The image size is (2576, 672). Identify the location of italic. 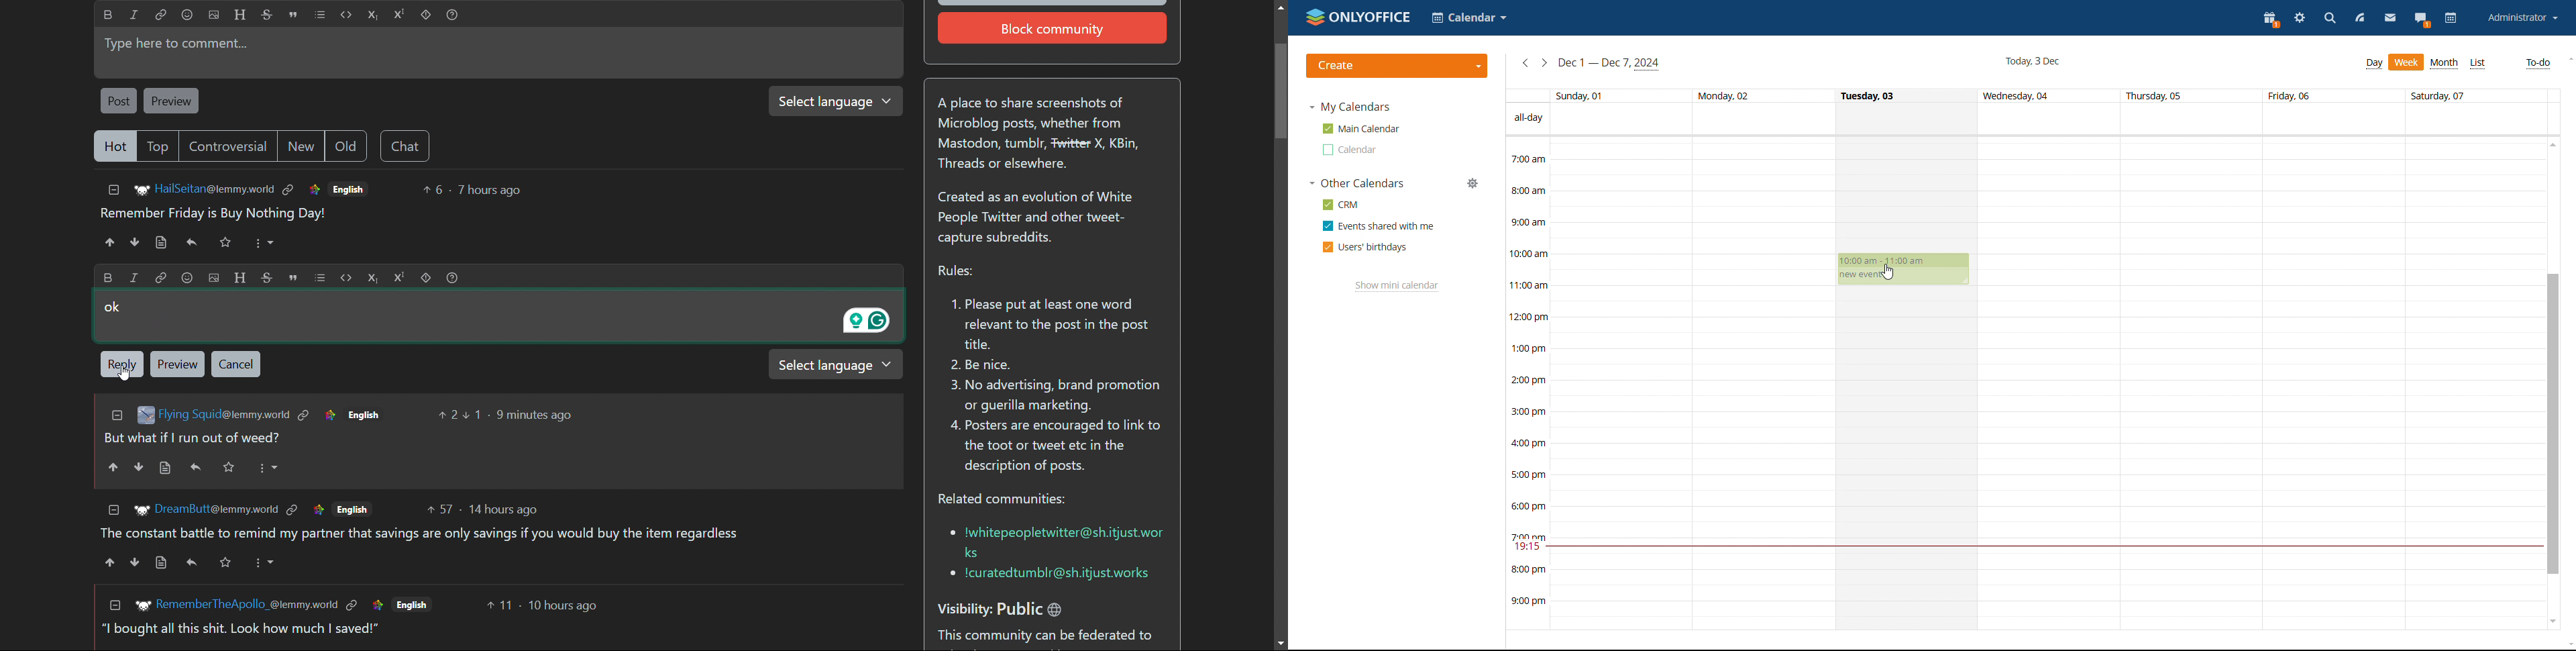
(135, 14).